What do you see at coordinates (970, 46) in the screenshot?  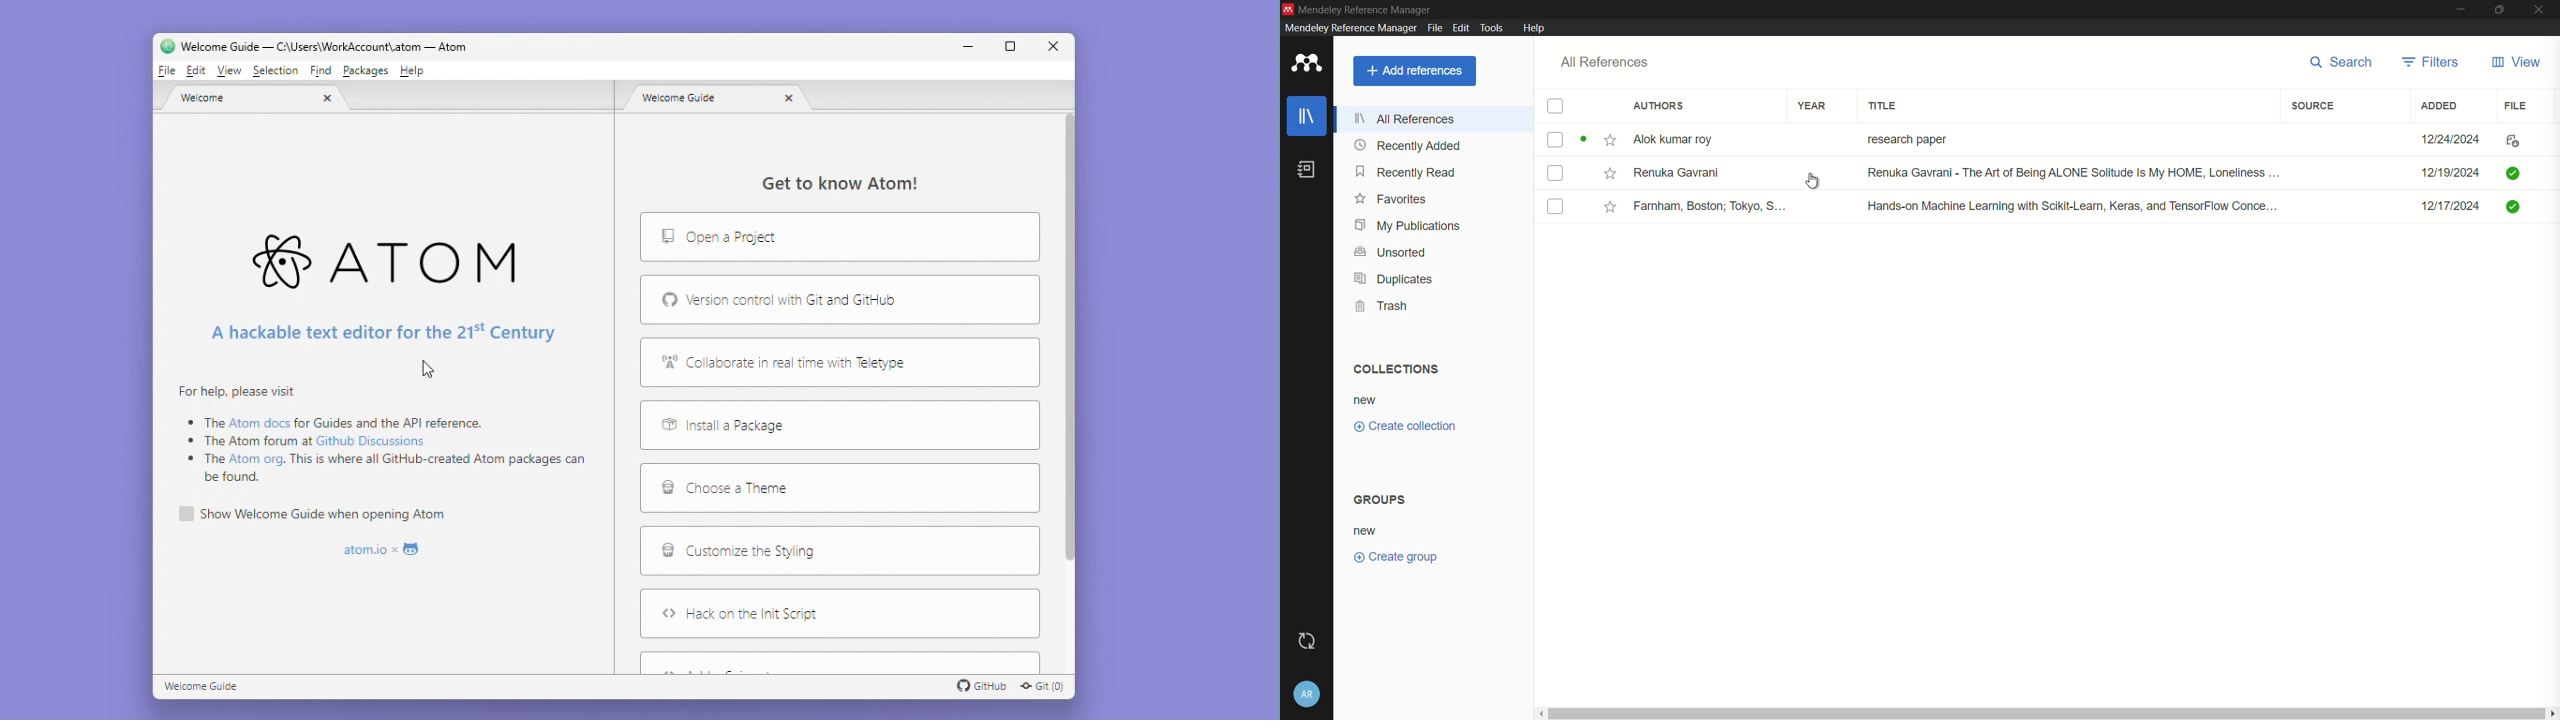 I see `Minimise` at bounding box center [970, 46].